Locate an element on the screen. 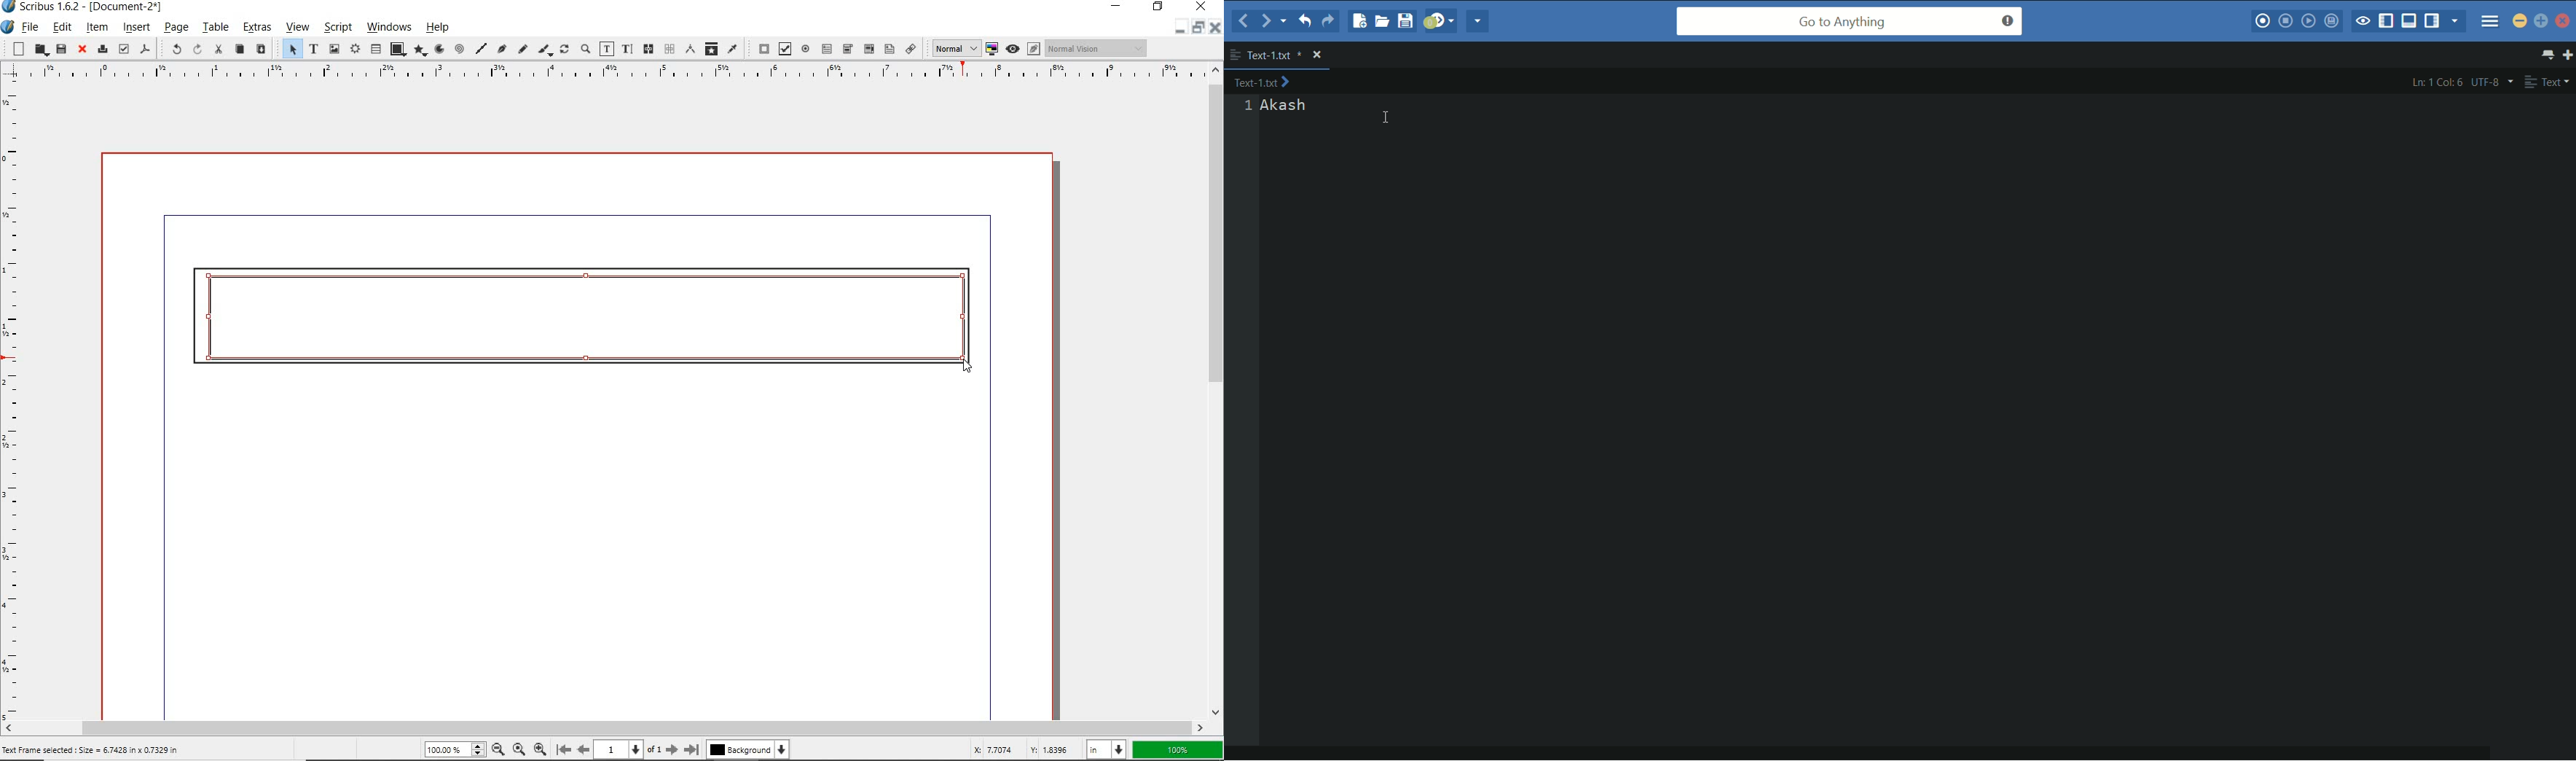  render frame is located at coordinates (354, 50).